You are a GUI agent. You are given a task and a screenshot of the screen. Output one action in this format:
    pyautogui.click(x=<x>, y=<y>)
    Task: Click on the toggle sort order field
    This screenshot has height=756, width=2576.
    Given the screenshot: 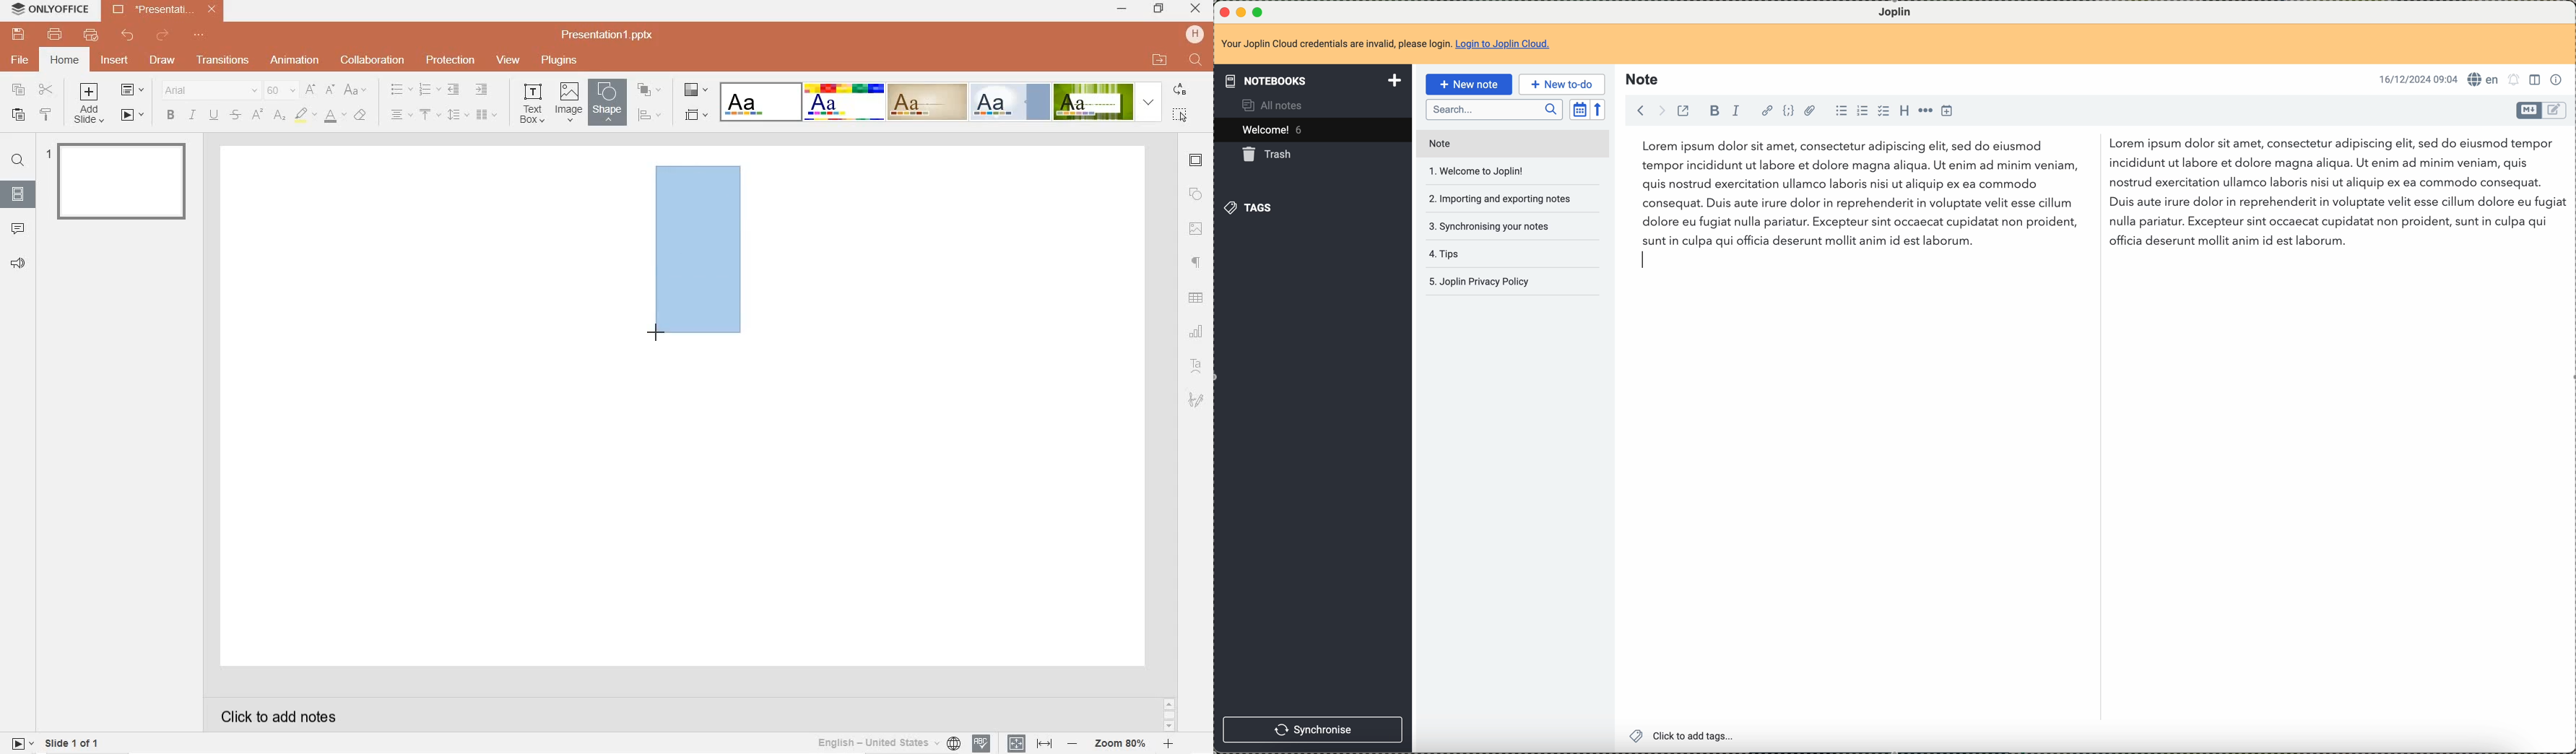 What is the action you would take?
    pyautogui.click(x=1578, y=109)
    